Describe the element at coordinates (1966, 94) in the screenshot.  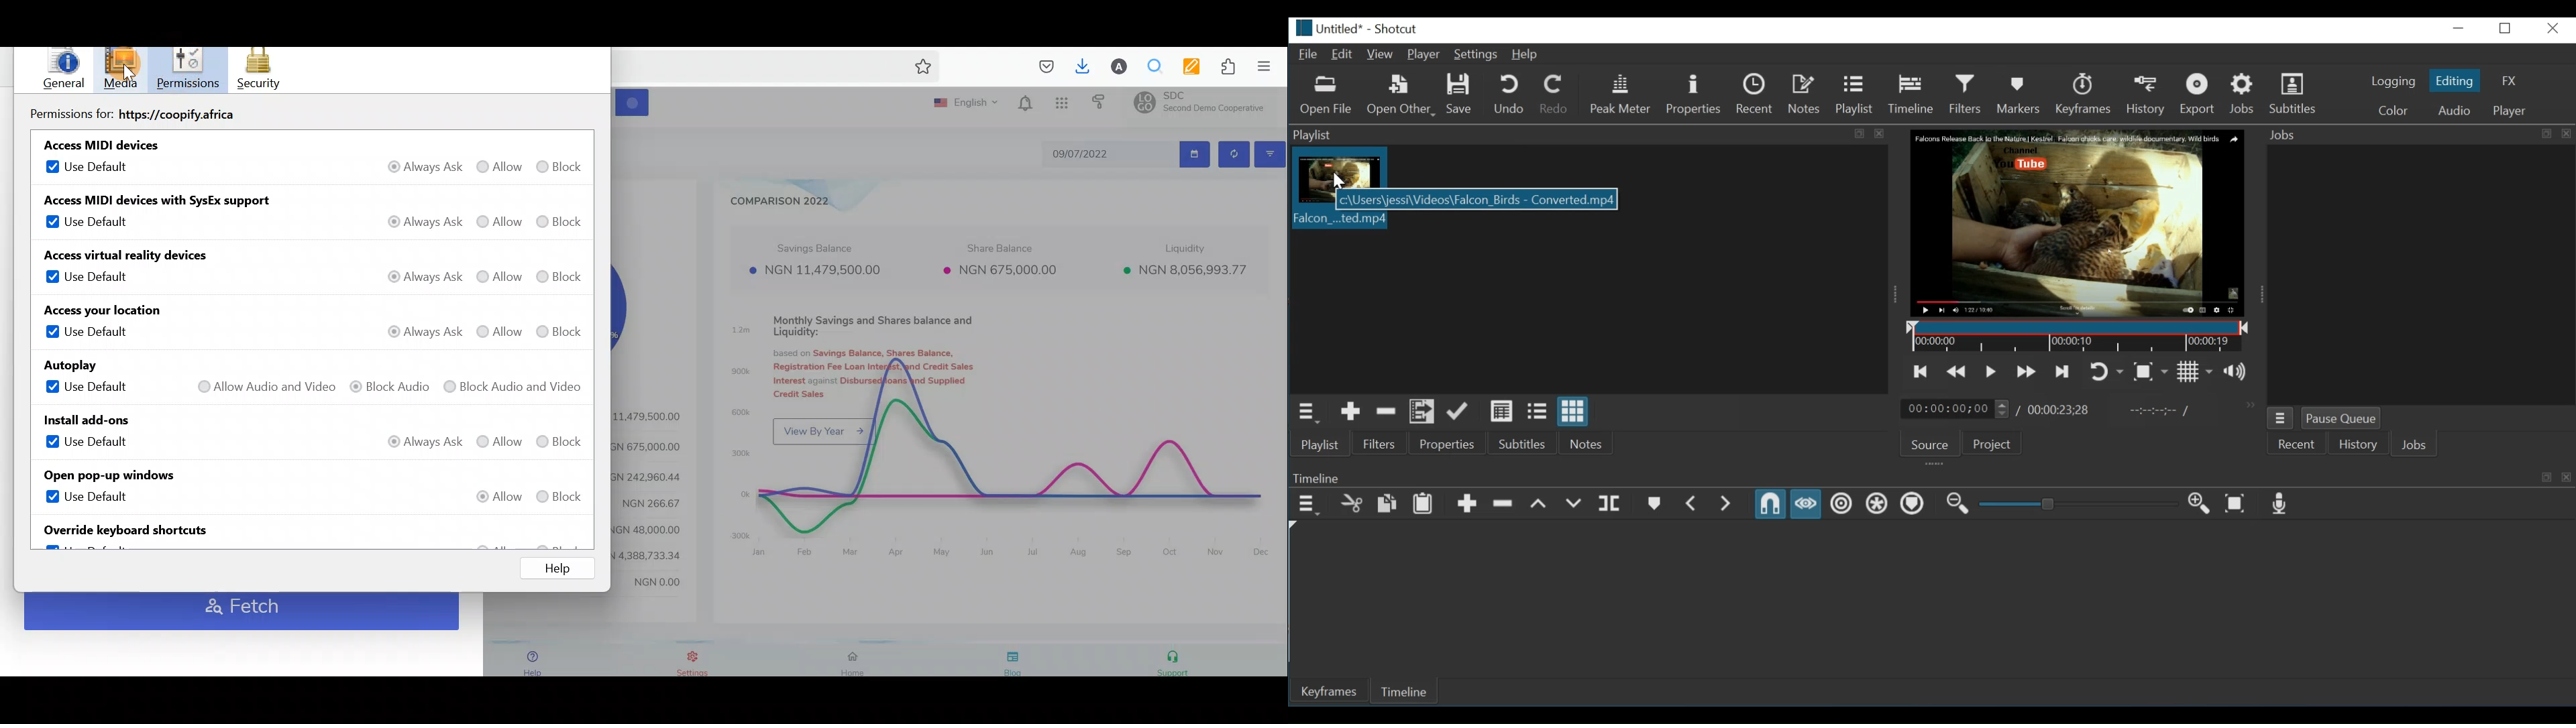
I see `Filters` at that location.